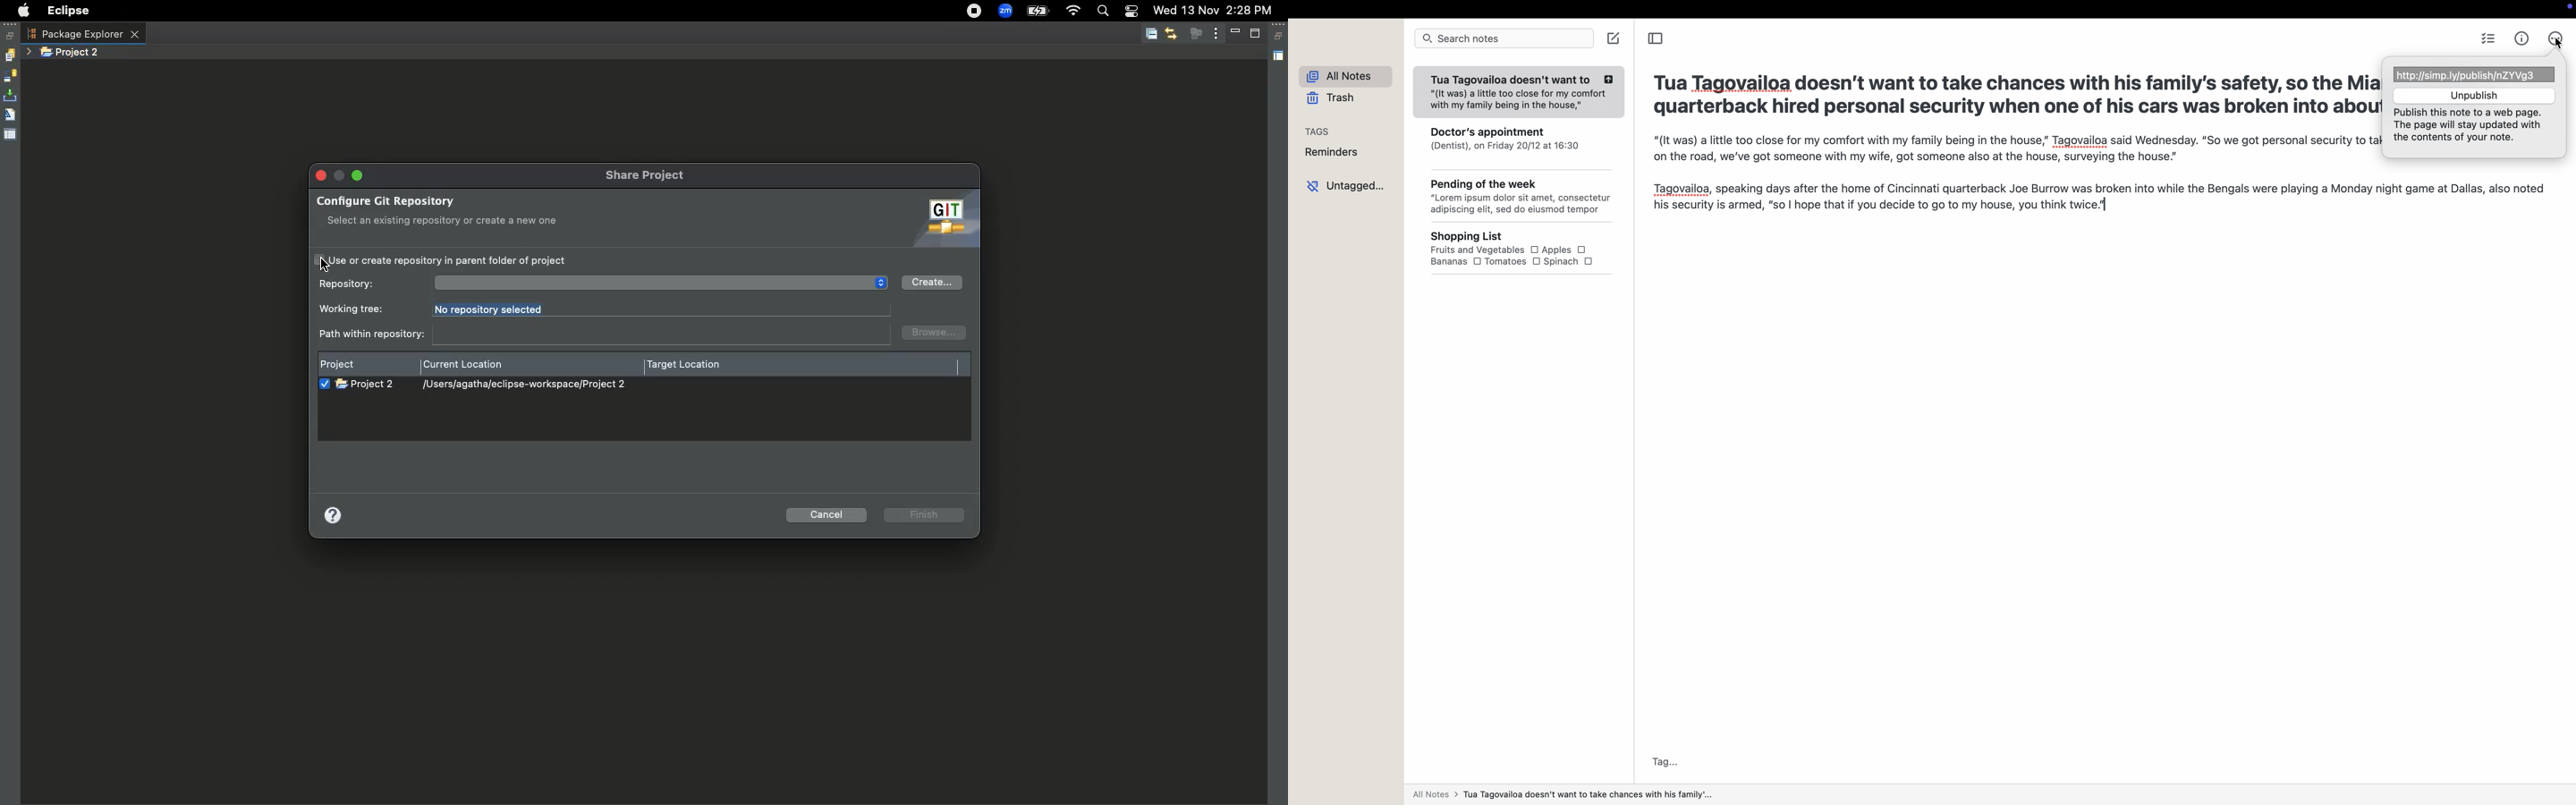 The width and height of the screenshot is (2576, 812). What do you see at coordinates (487, 385) in the screenshot?
I see `Project 2: /Users/agatha/eclipse-workspace/Project 2` at bounding box center [487, 385].